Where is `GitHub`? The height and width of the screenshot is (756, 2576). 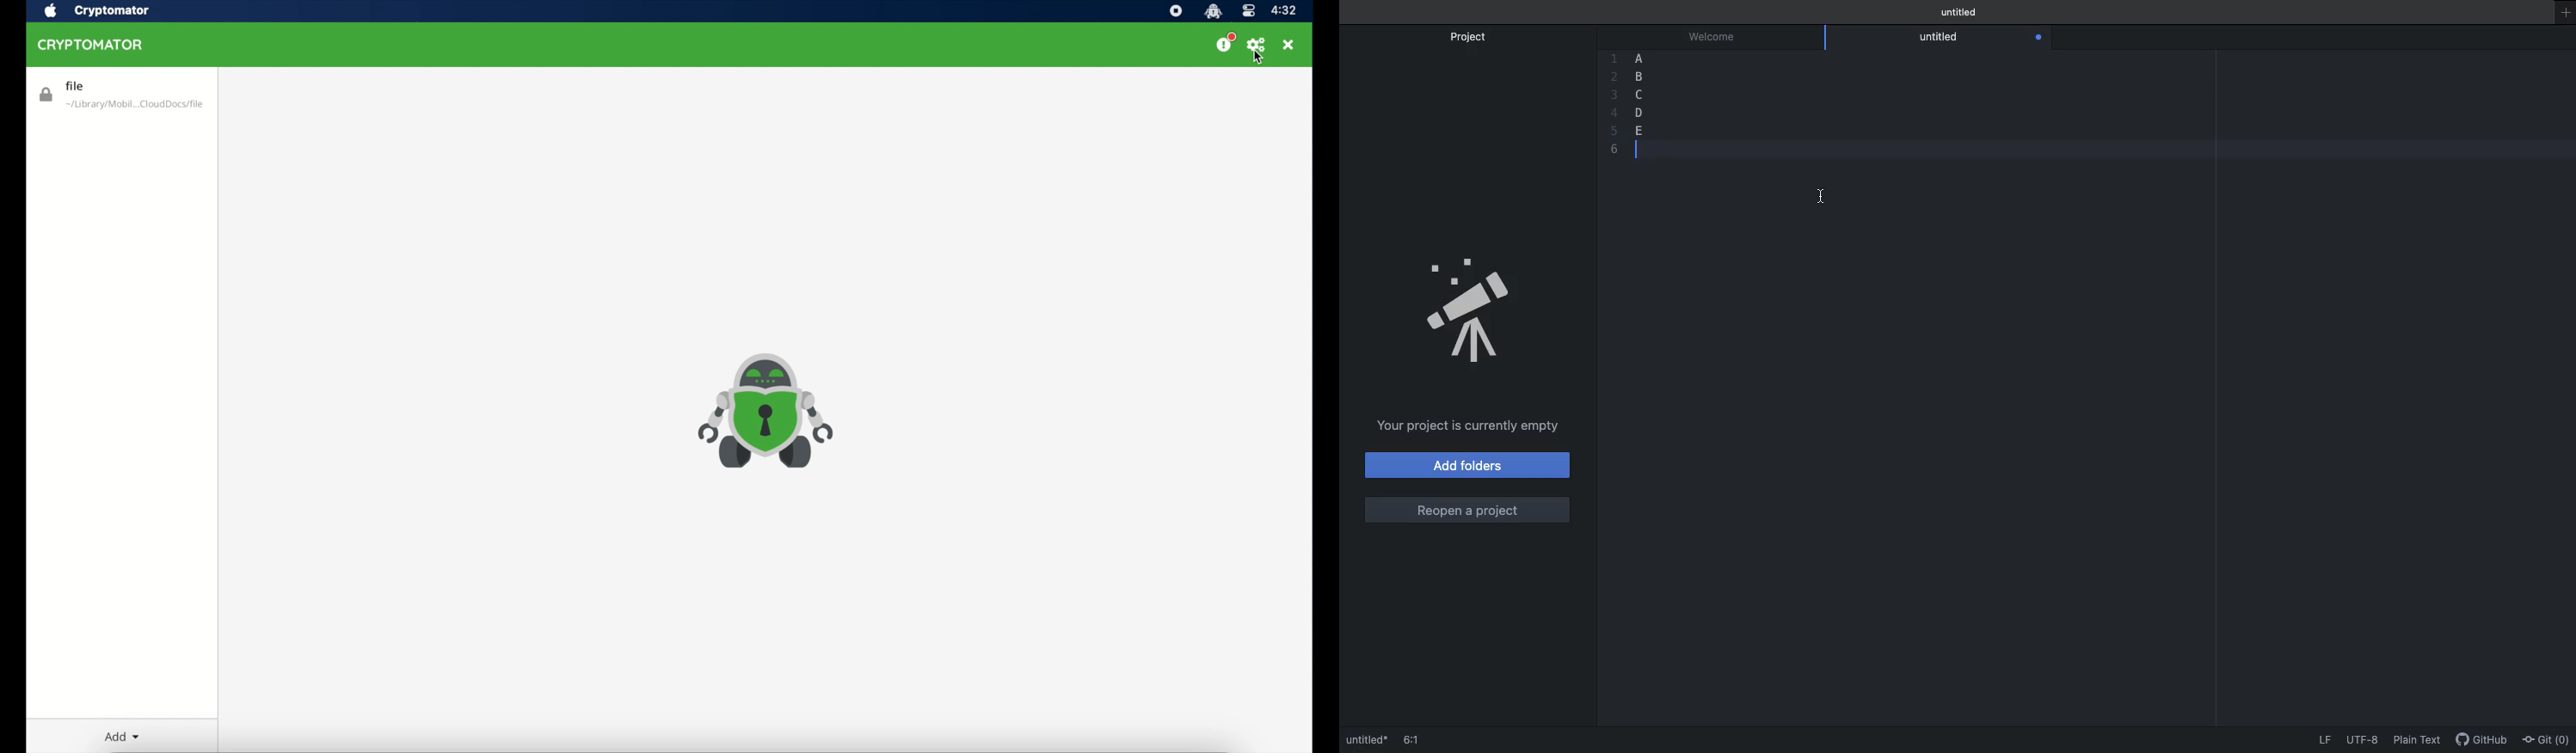
GitHub is located at coordinates (2482, 741).